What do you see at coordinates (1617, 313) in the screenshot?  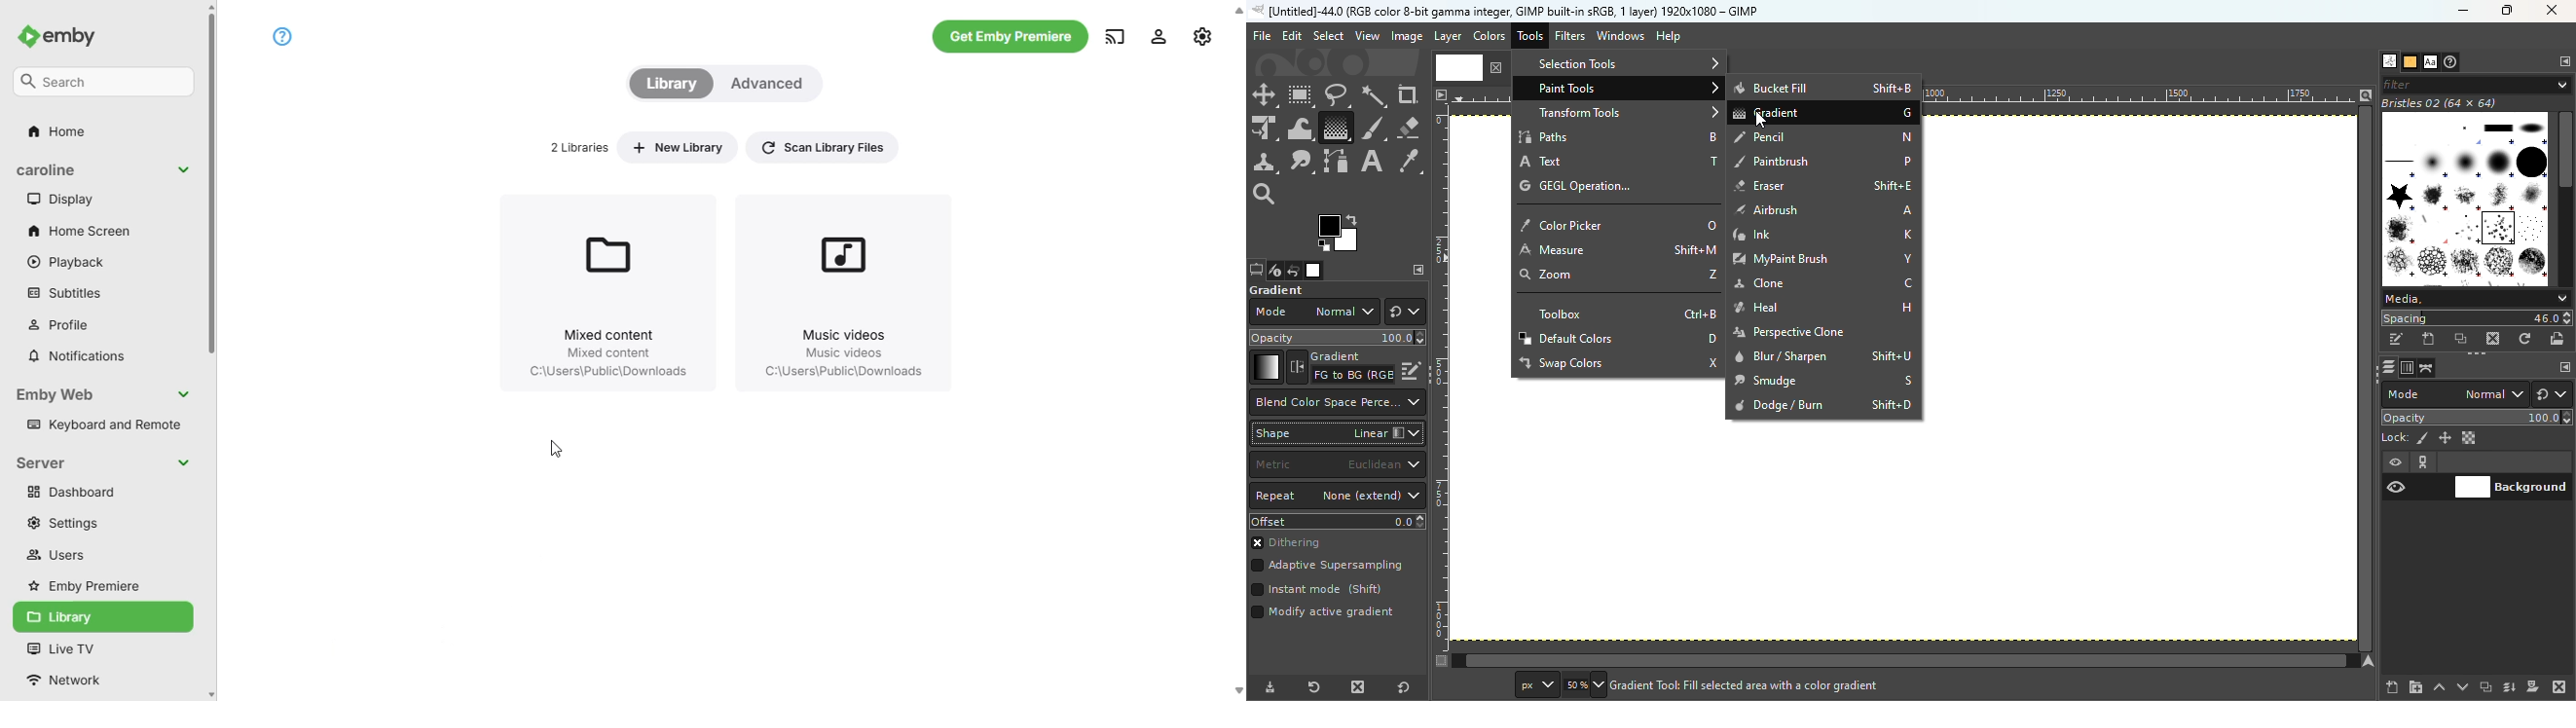 I see `Toolbox` at bounding box center [1617, 313].